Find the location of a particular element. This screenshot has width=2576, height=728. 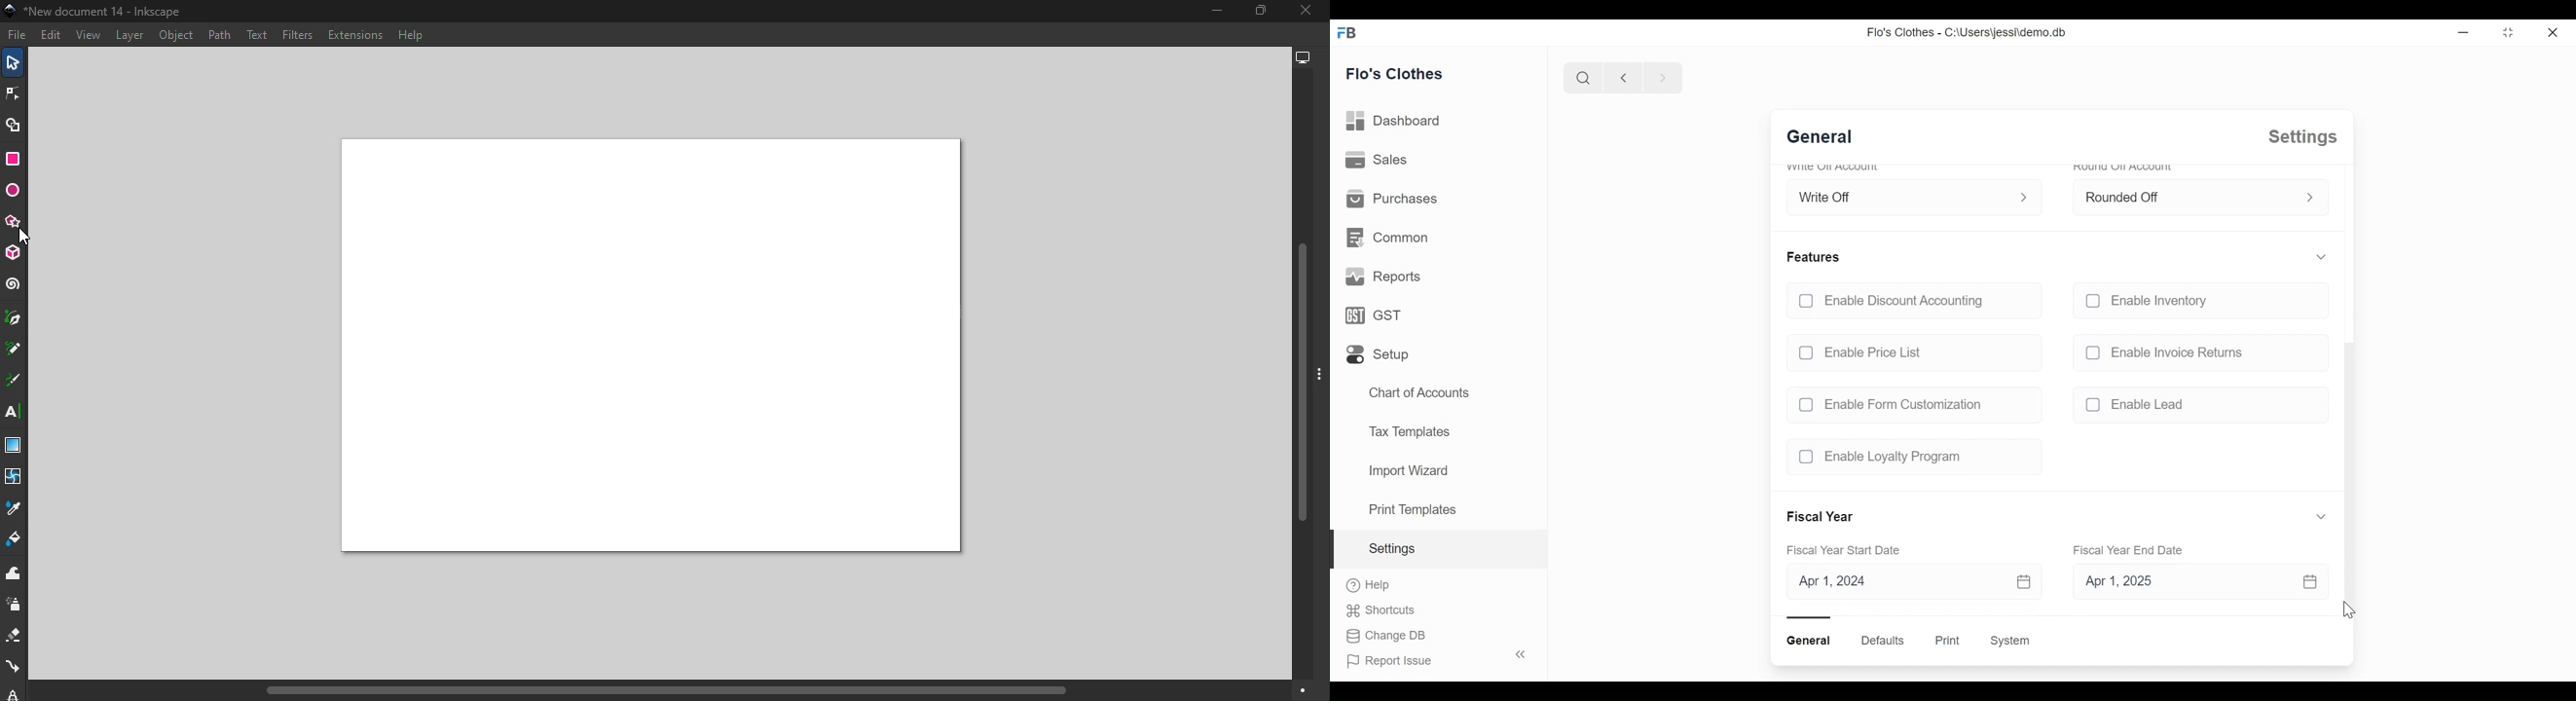

Node tool is located at coordinates (12, 93).